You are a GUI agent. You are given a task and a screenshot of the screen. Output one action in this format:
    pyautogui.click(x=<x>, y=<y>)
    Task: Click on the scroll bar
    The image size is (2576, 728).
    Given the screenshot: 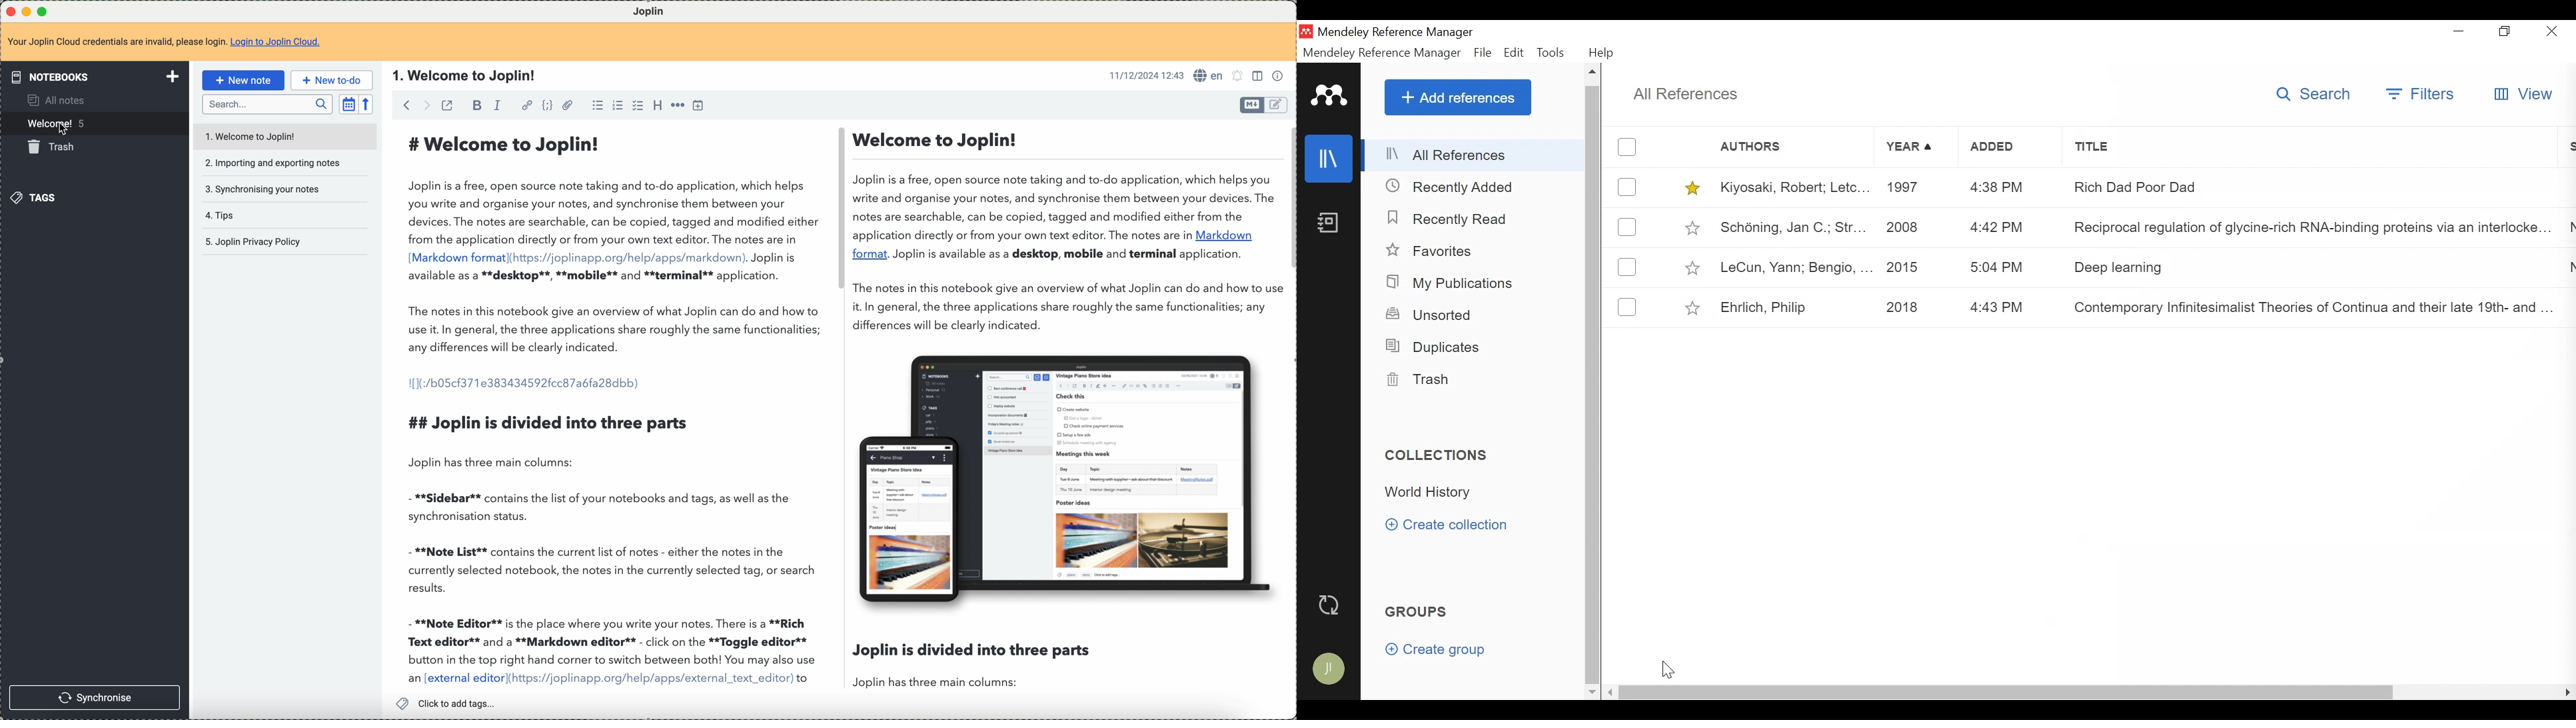 What is the action you would take?
    pyautogui.click(x=1289, y=200)
    